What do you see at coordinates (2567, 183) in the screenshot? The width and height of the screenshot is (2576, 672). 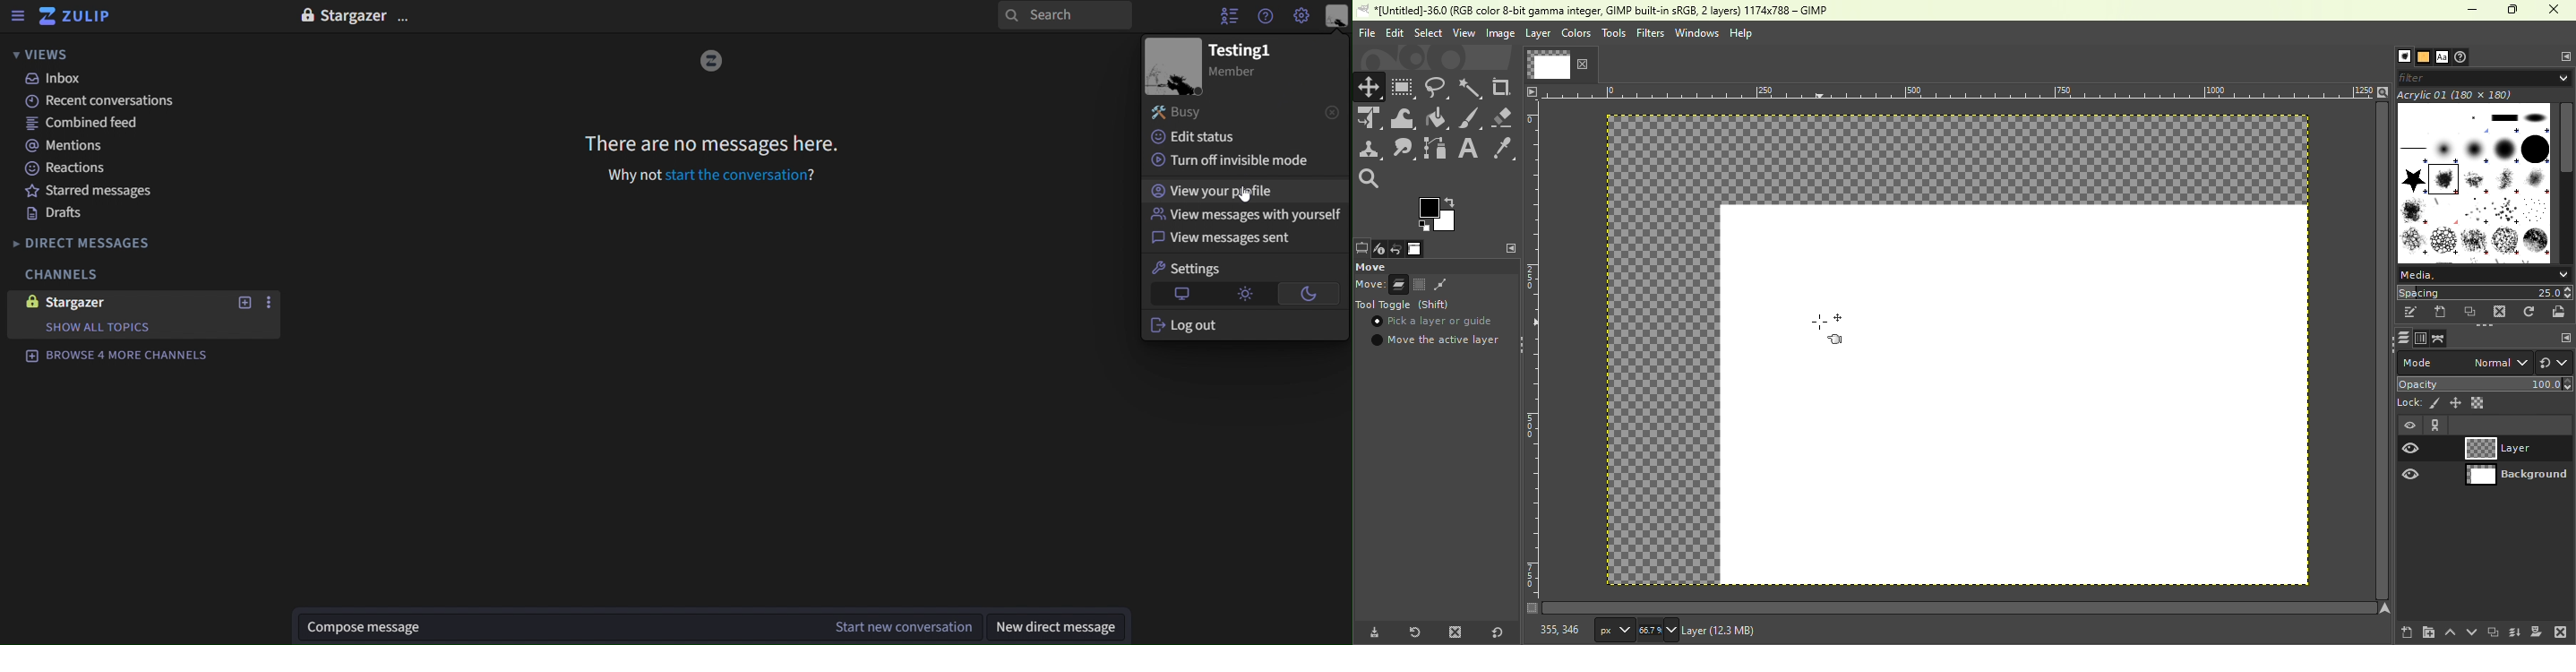 I see `Horizontal scroll bar` at bounding box center [2567, 183].